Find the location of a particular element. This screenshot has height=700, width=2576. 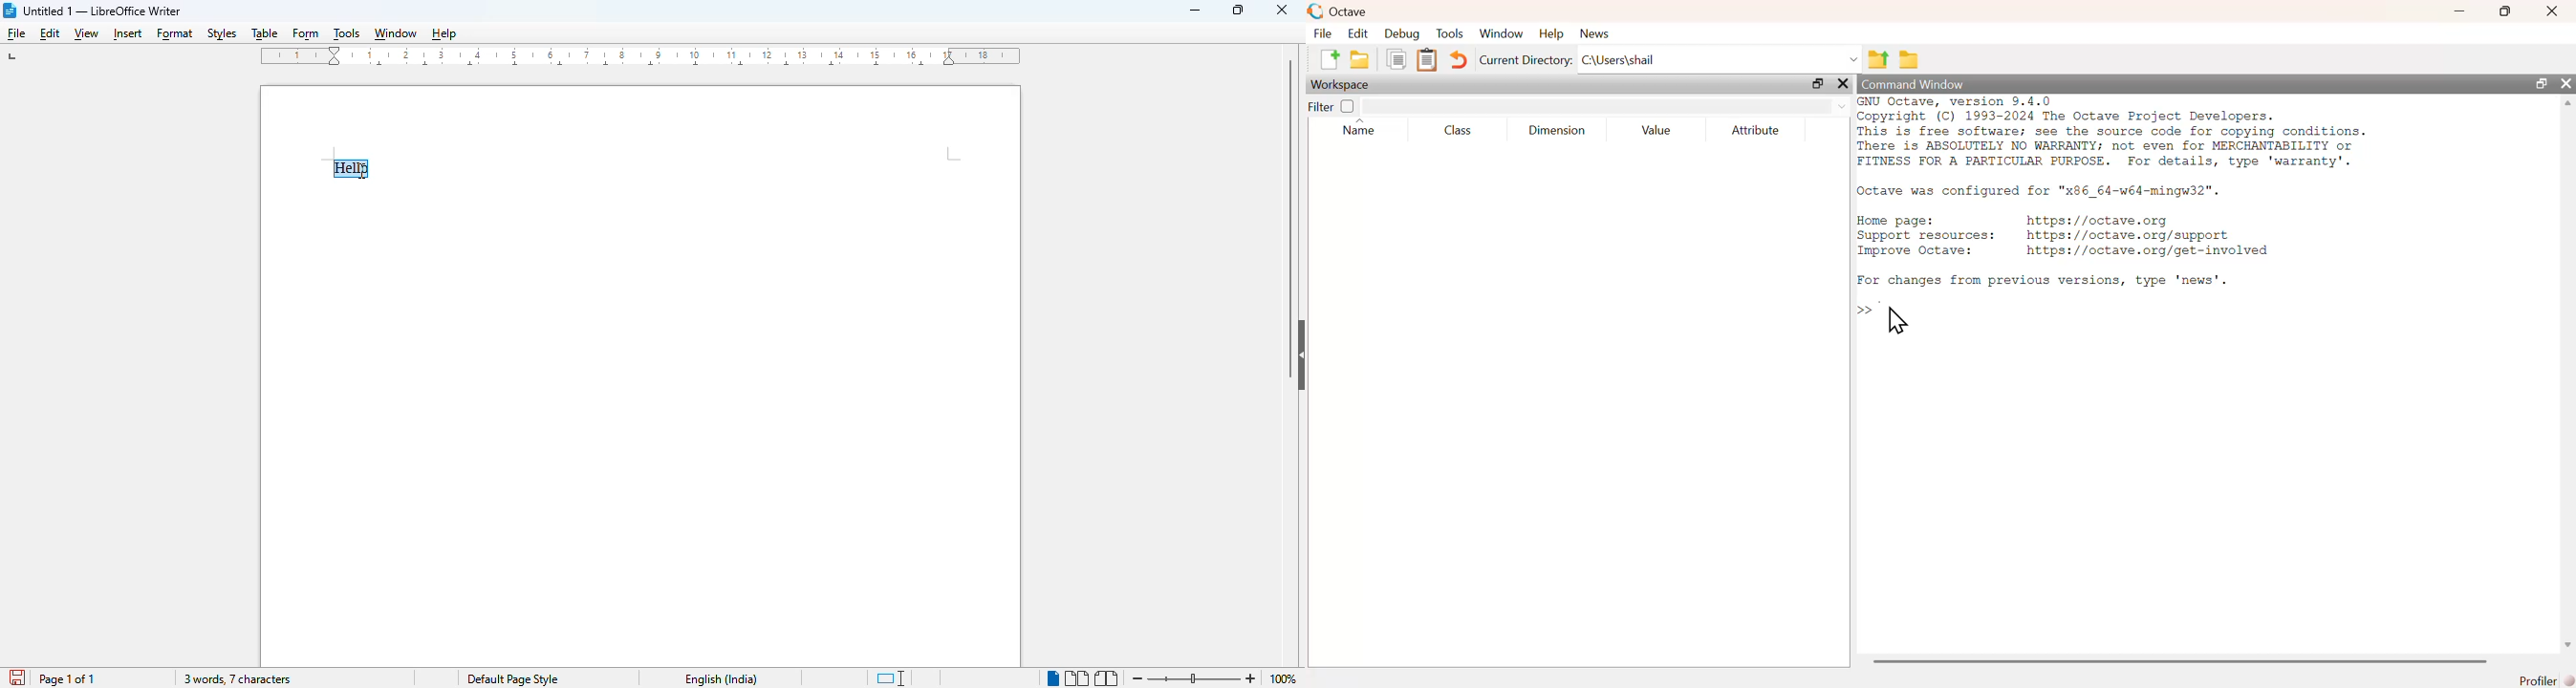

close is located at coordinates (1282, 9).